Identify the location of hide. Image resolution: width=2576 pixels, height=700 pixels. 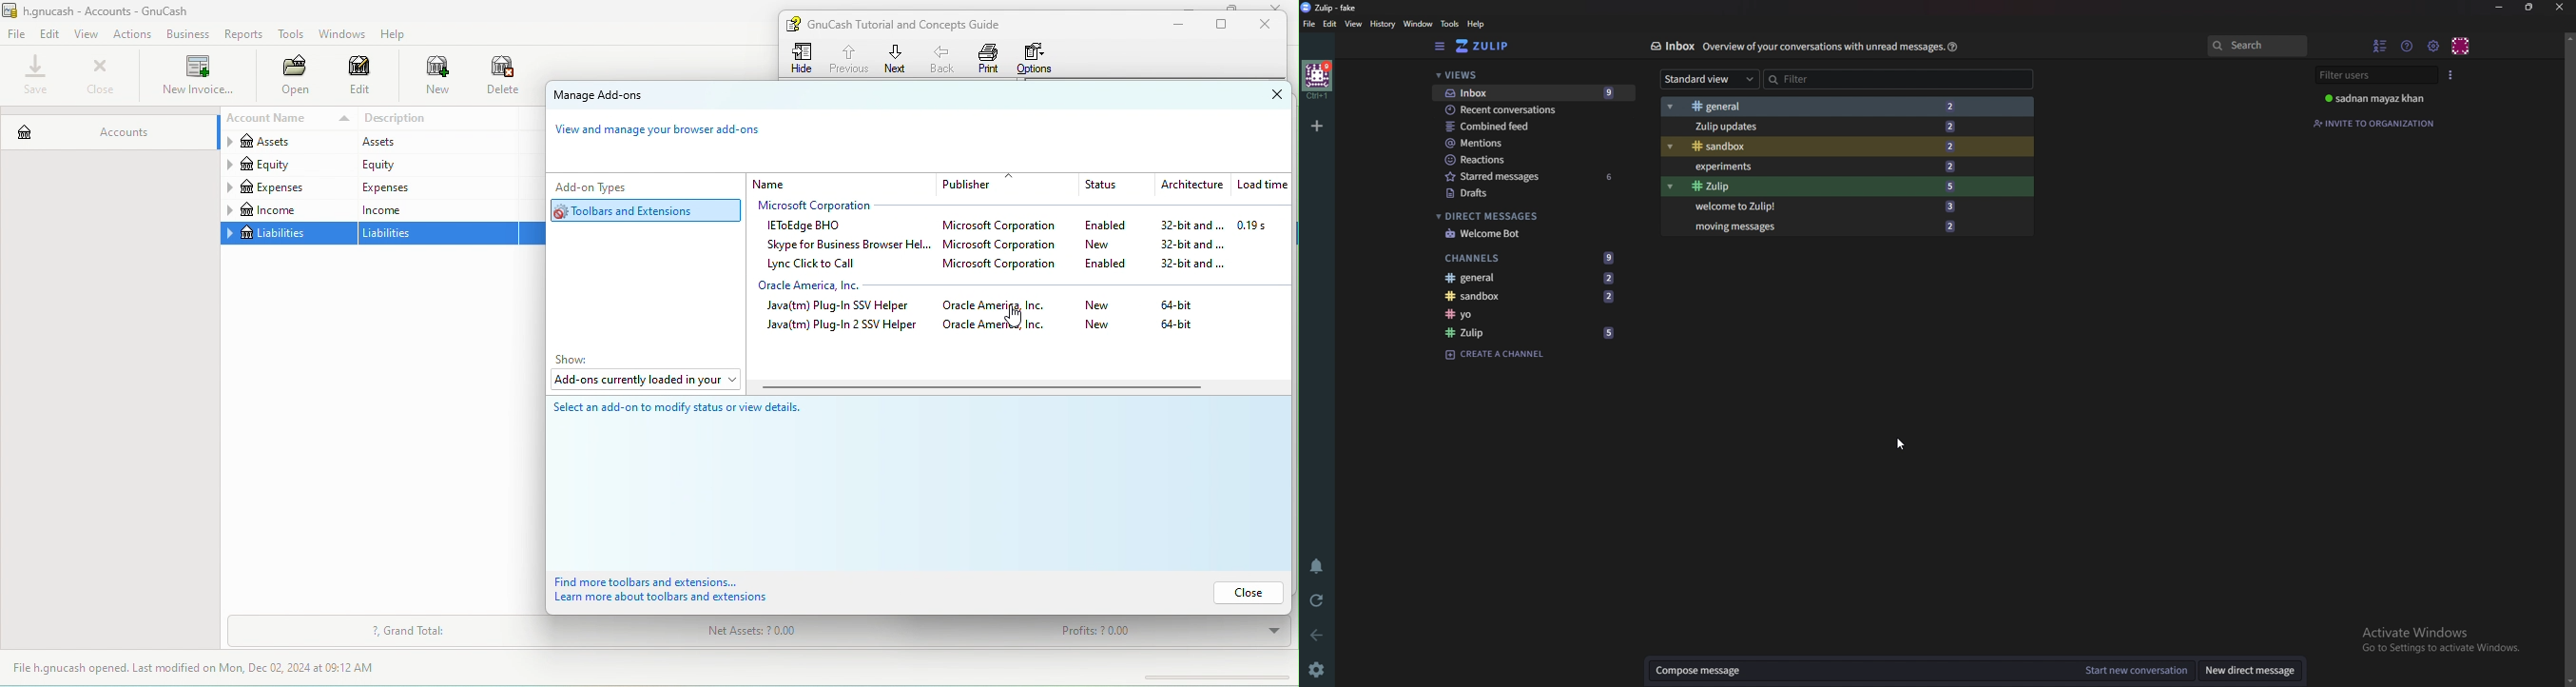
(804, 58).